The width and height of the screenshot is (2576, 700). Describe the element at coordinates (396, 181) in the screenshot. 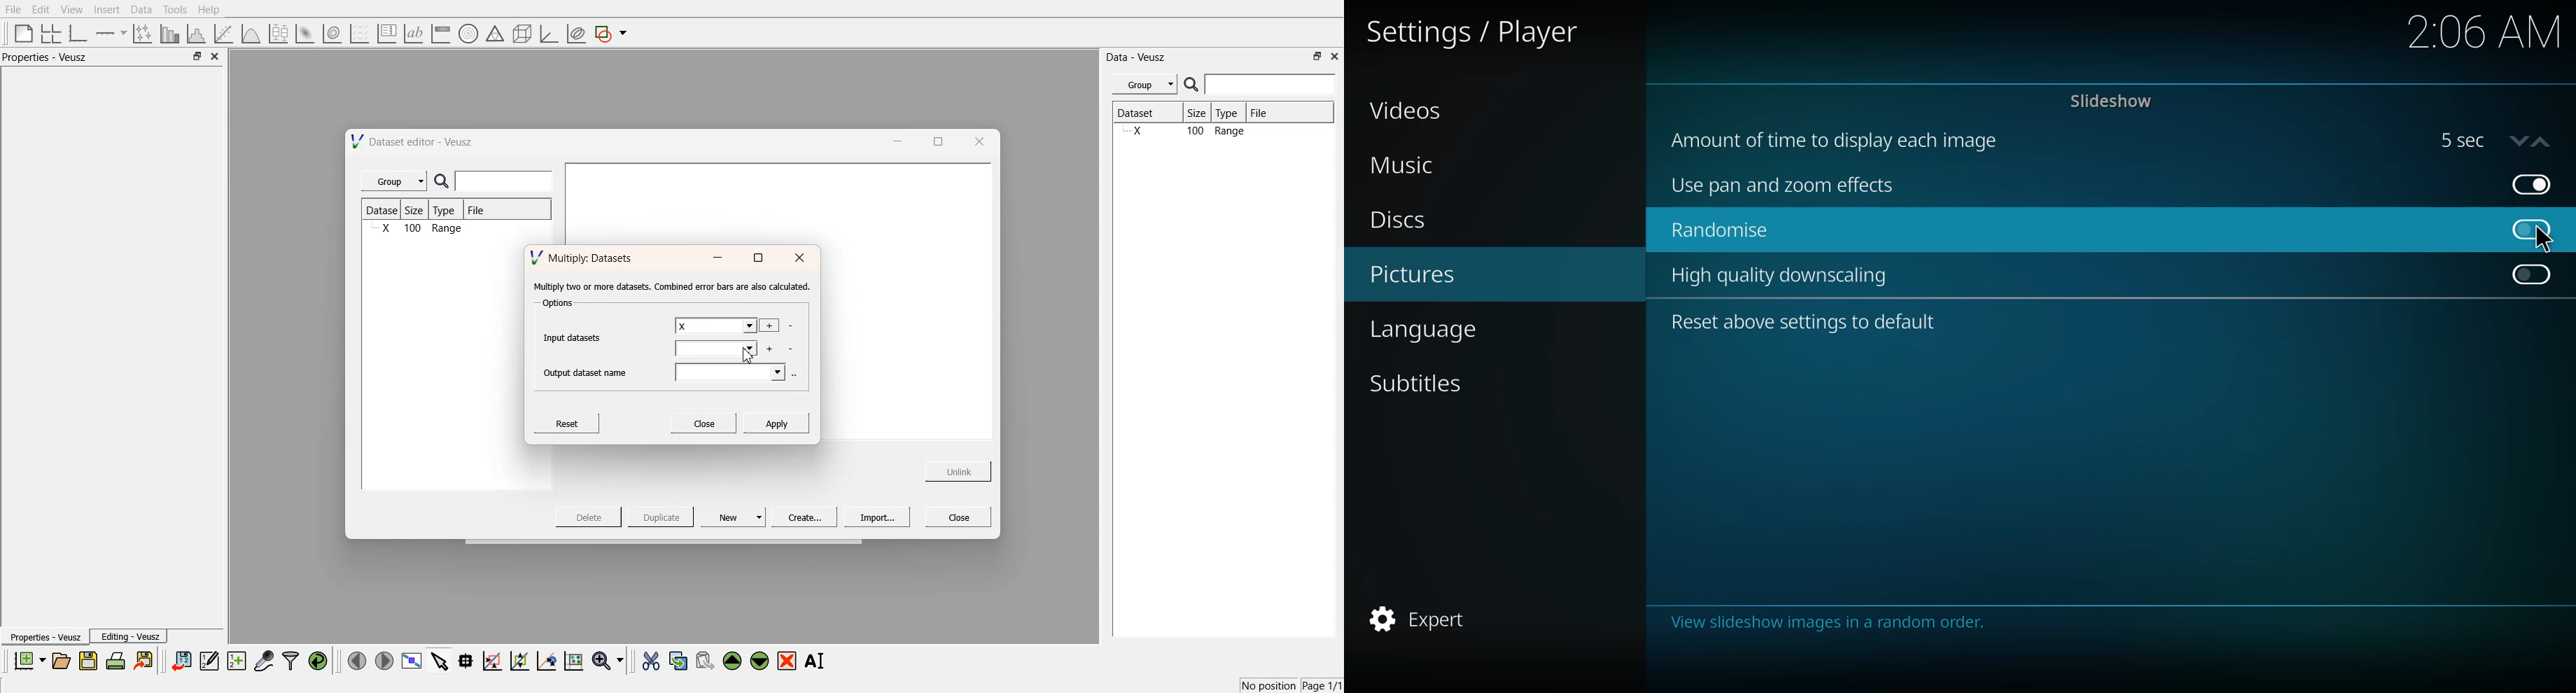

I see `Group |` at that location.